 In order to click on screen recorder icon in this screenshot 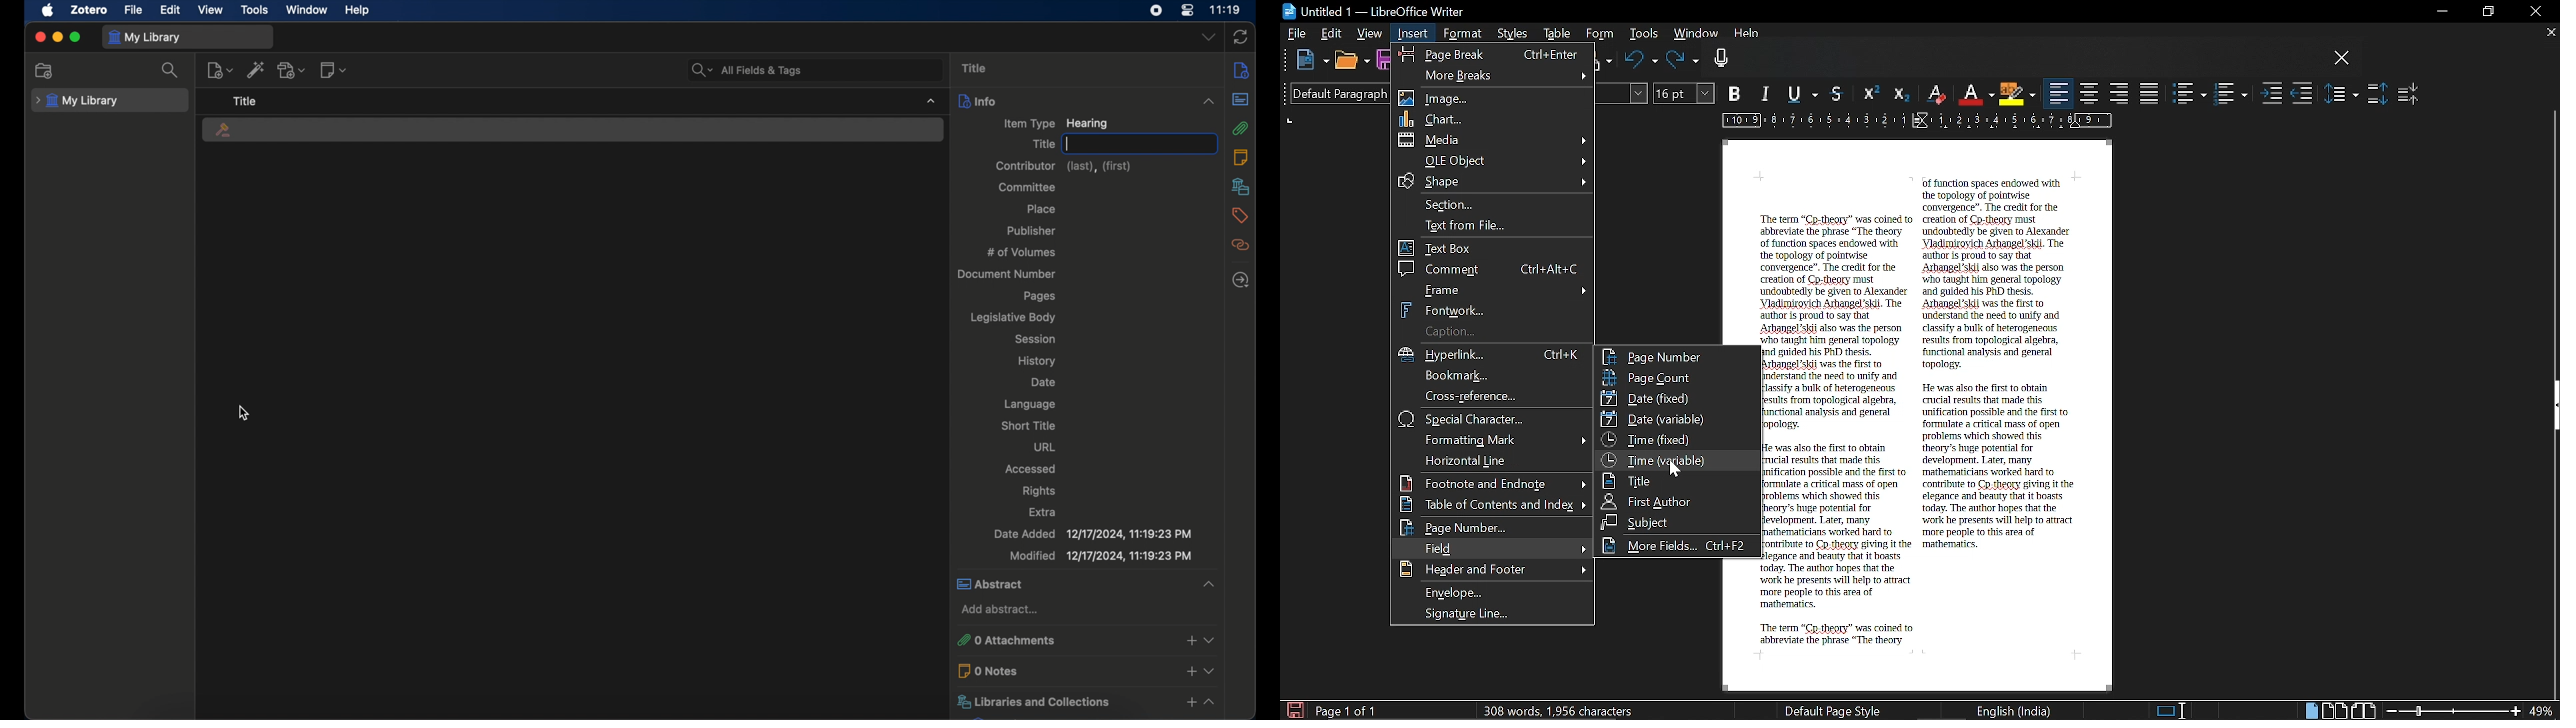, I will do `click(1155, 10)`.